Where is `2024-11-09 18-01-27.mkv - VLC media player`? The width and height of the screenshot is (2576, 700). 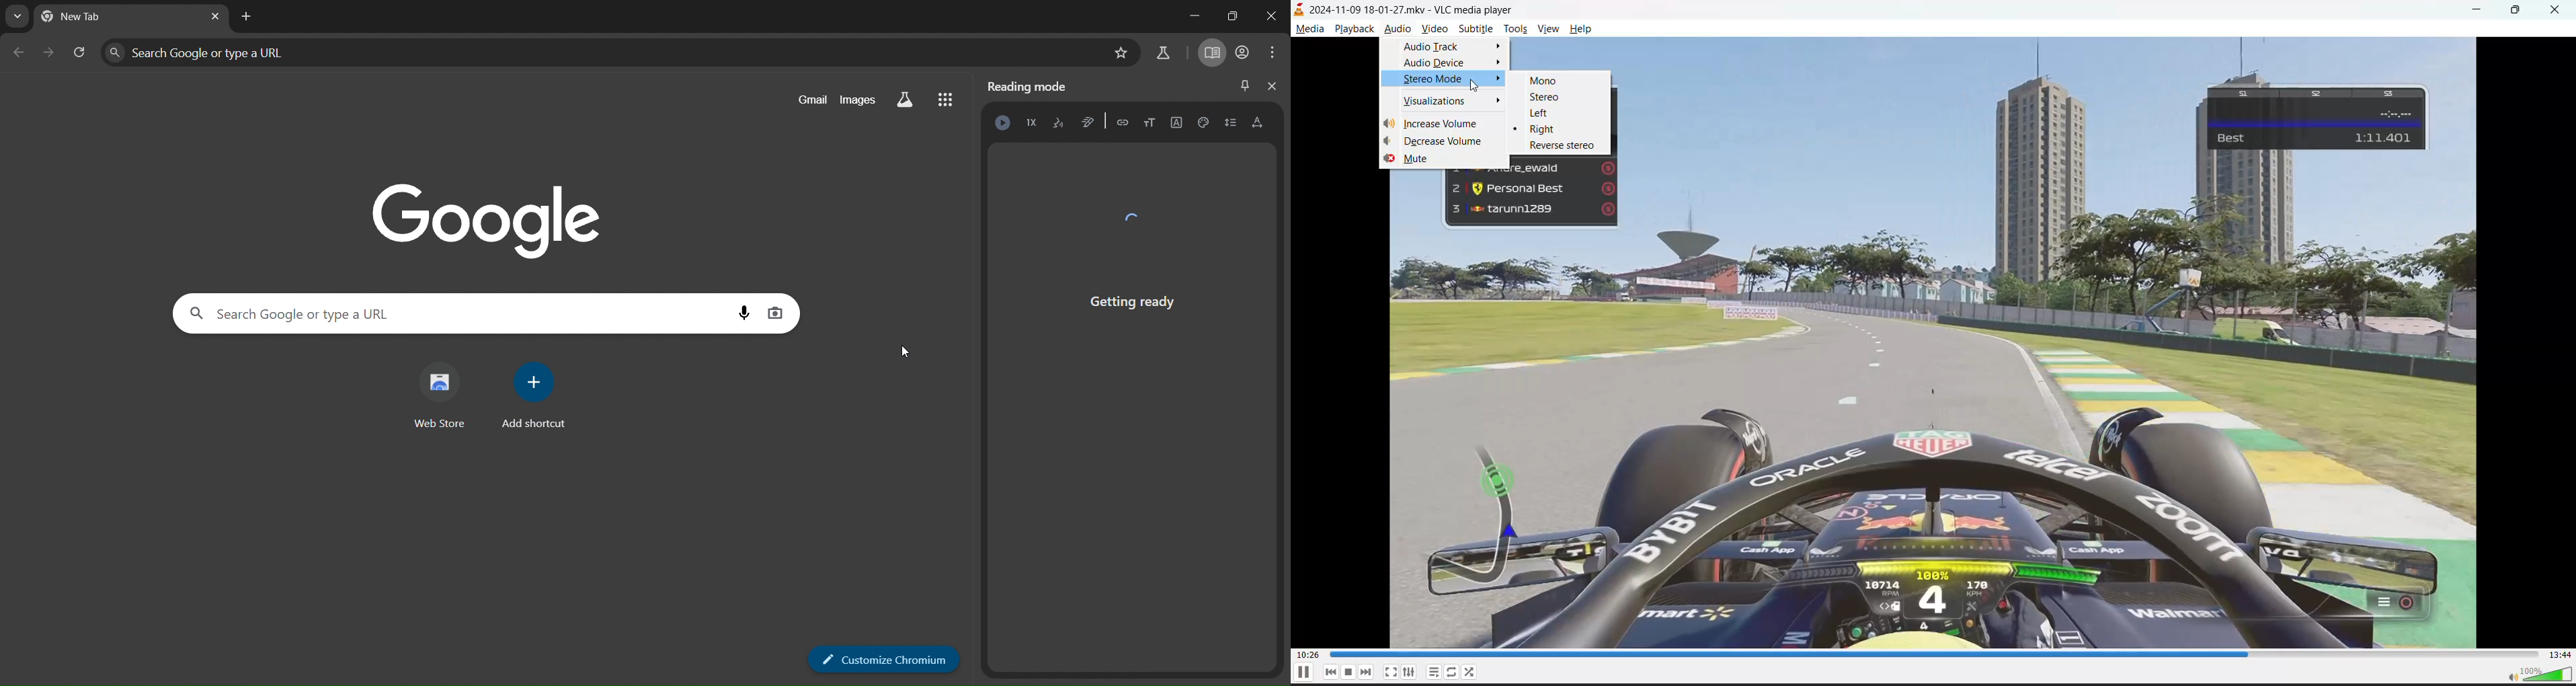
2024-11-09 18-01-27.mkv - VLC media player is located at coordinates (1405, 9).